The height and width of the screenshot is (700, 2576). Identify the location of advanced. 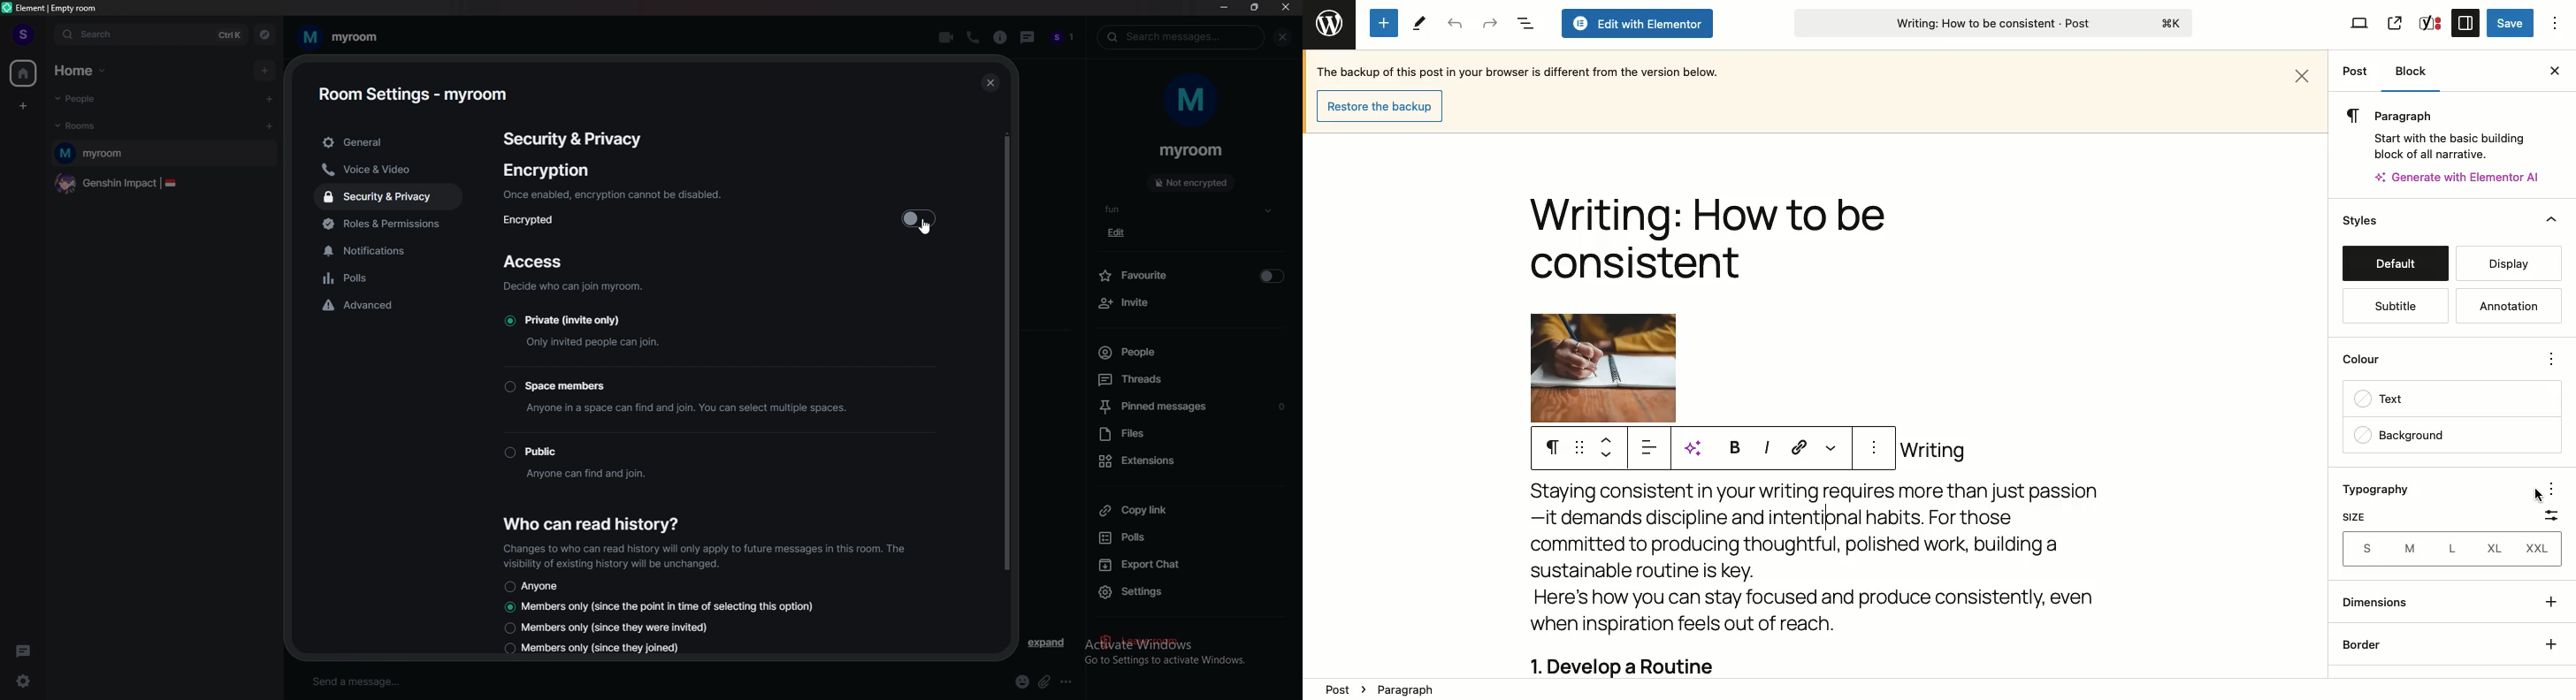
(387, 307).